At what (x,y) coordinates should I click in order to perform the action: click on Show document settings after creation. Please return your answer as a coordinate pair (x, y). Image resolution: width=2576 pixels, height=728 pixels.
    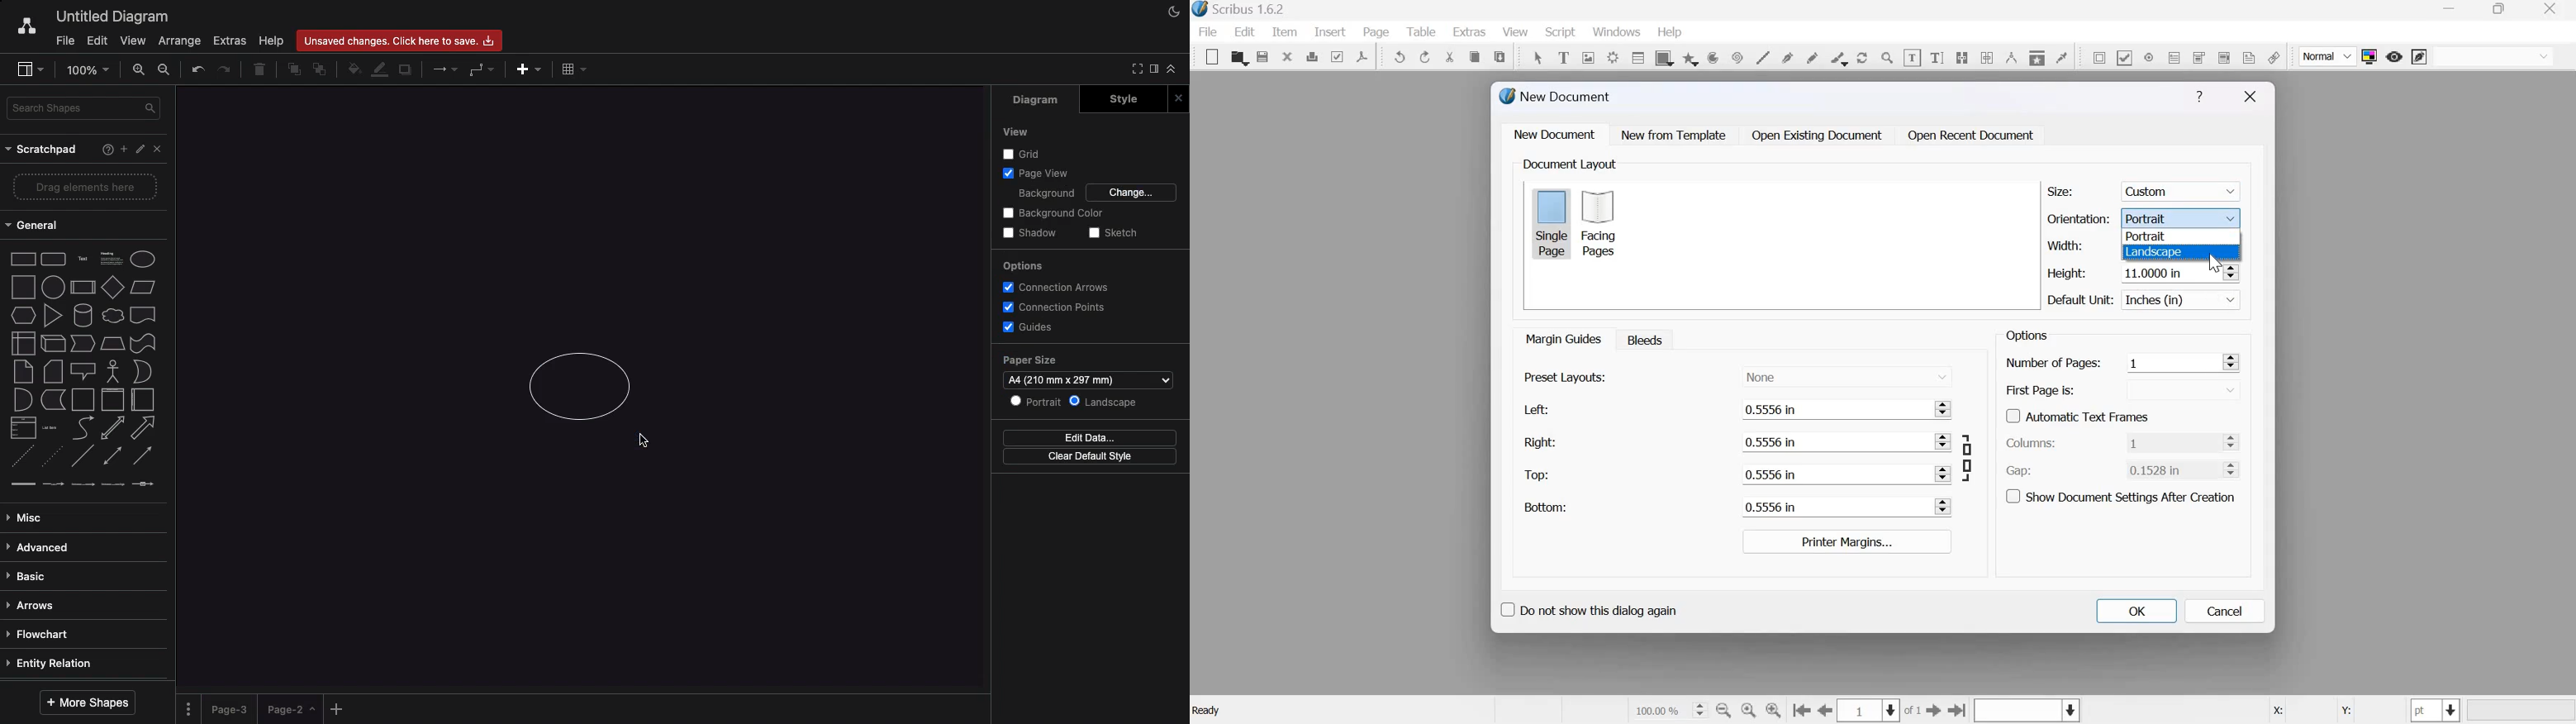
    Looking at the image, I should click on (2121, 495).